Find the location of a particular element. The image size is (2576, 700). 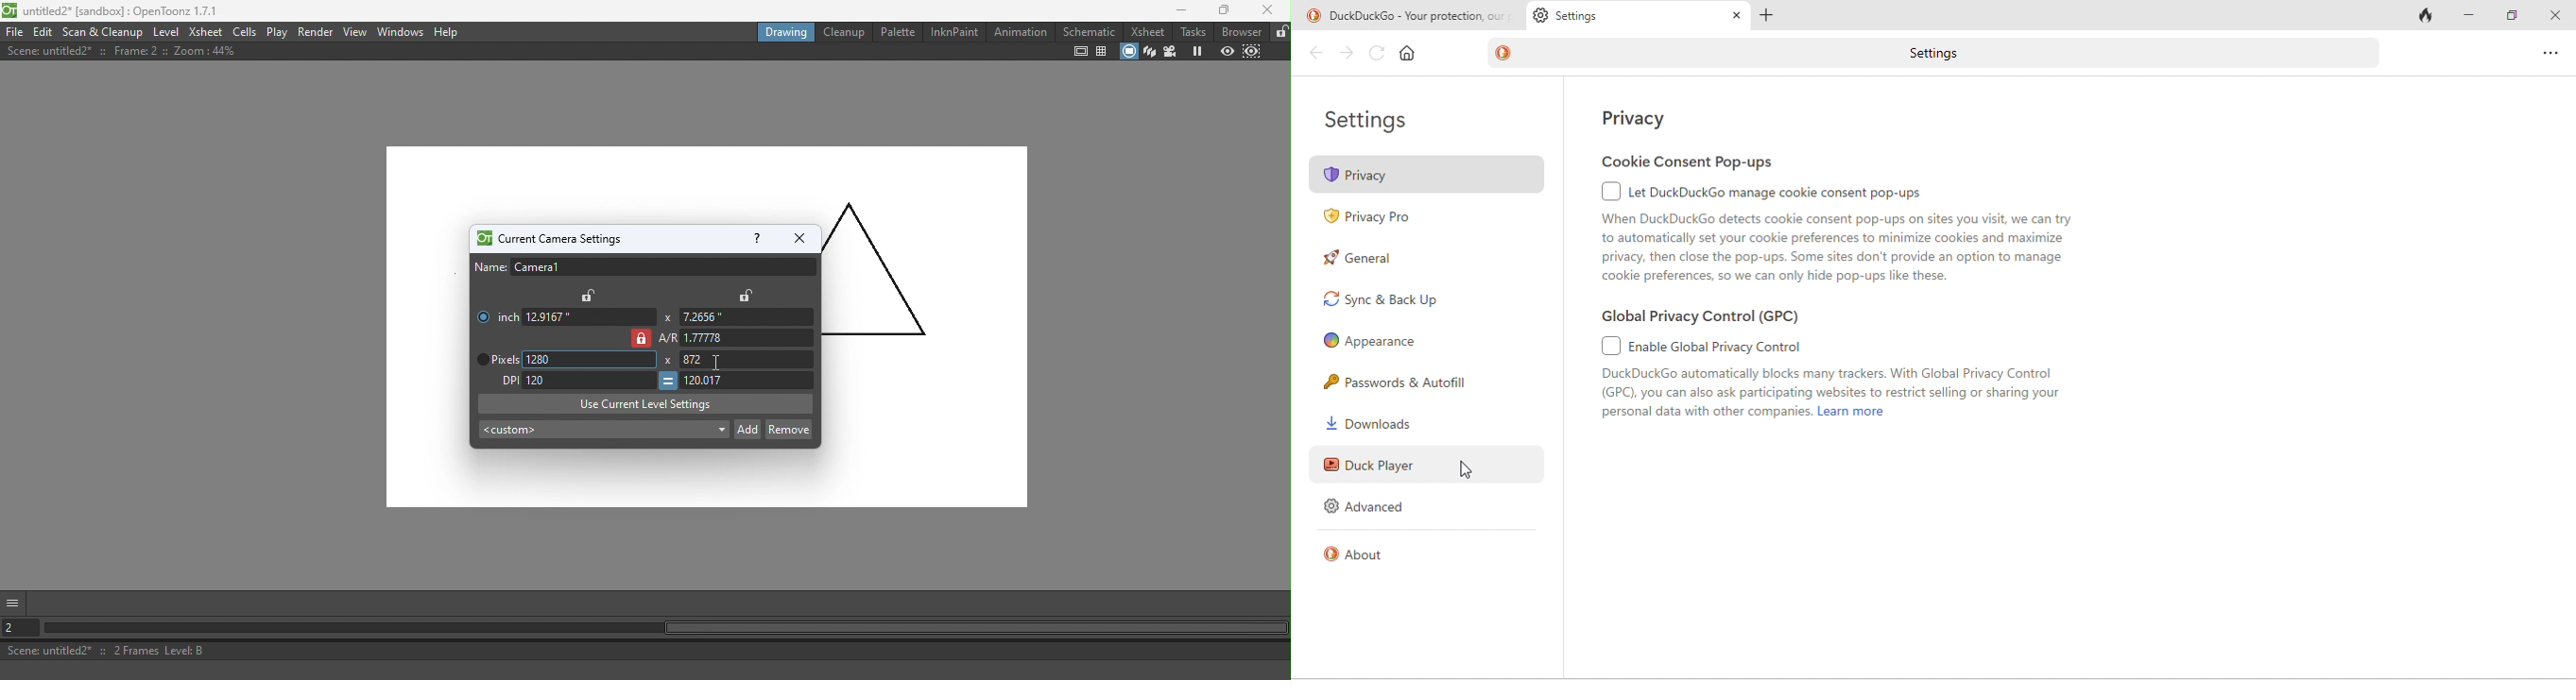

Freeze is located at coordinates (1194, 51).